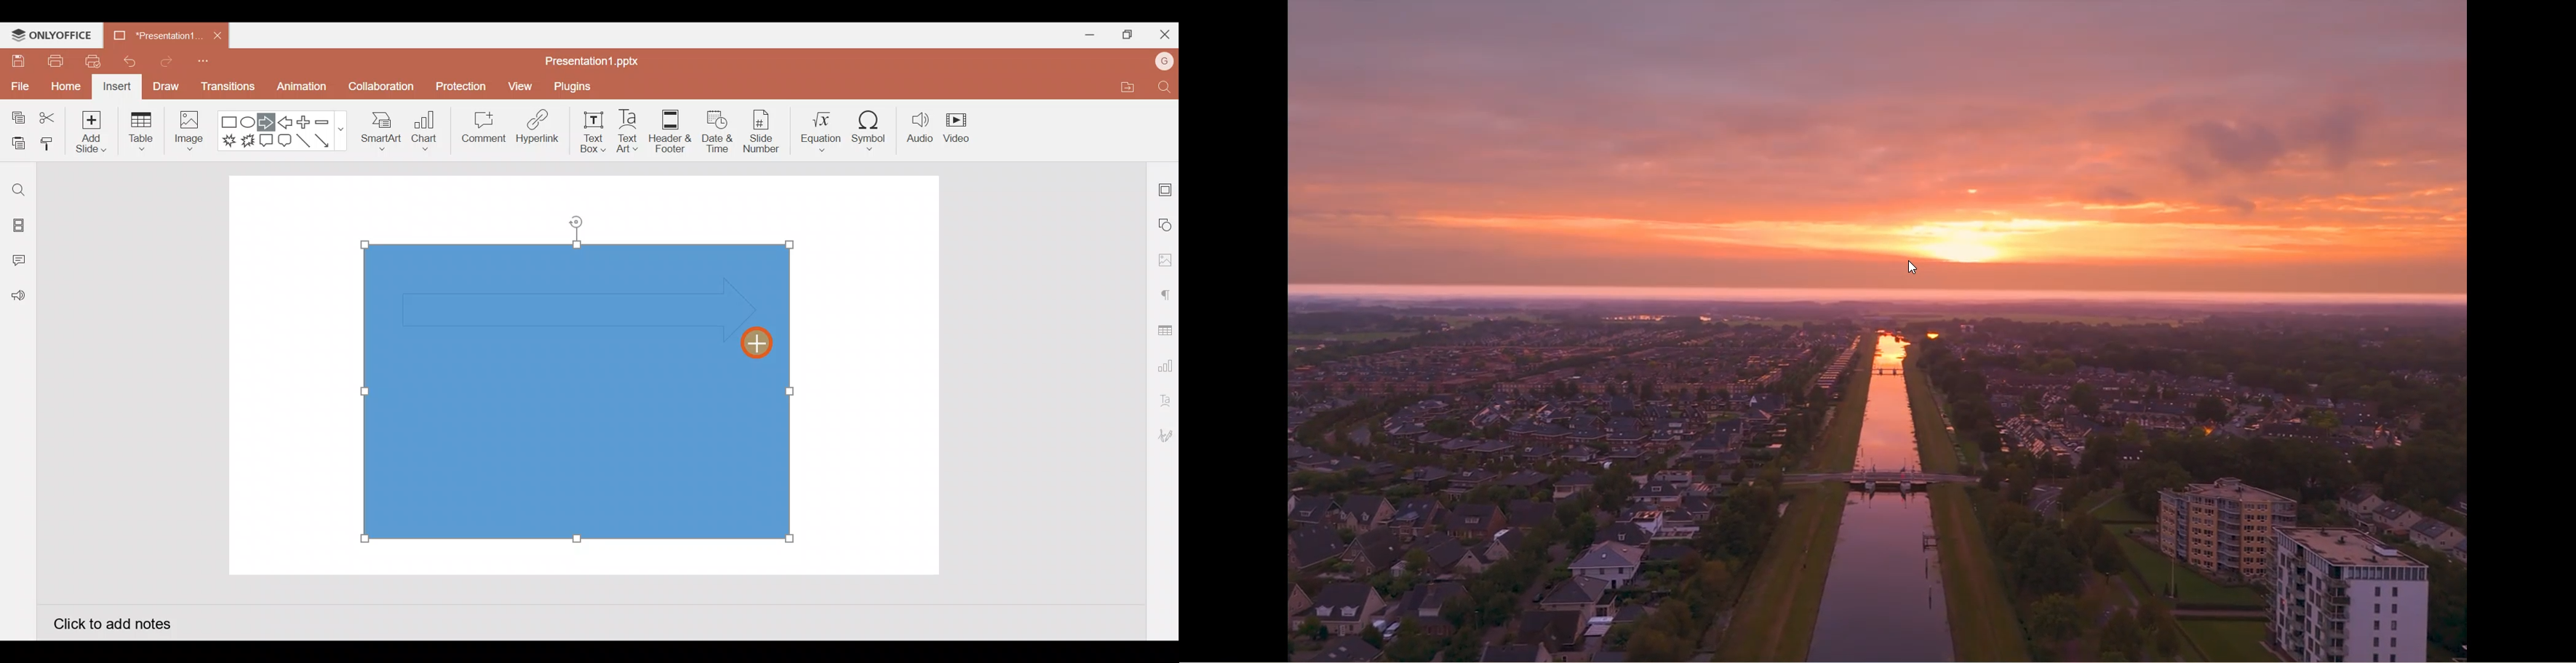 This screenshot has width=2576, height=672. Describe the element at coordinates (1166, 87) in the screenshot. I see `Find` at that location.